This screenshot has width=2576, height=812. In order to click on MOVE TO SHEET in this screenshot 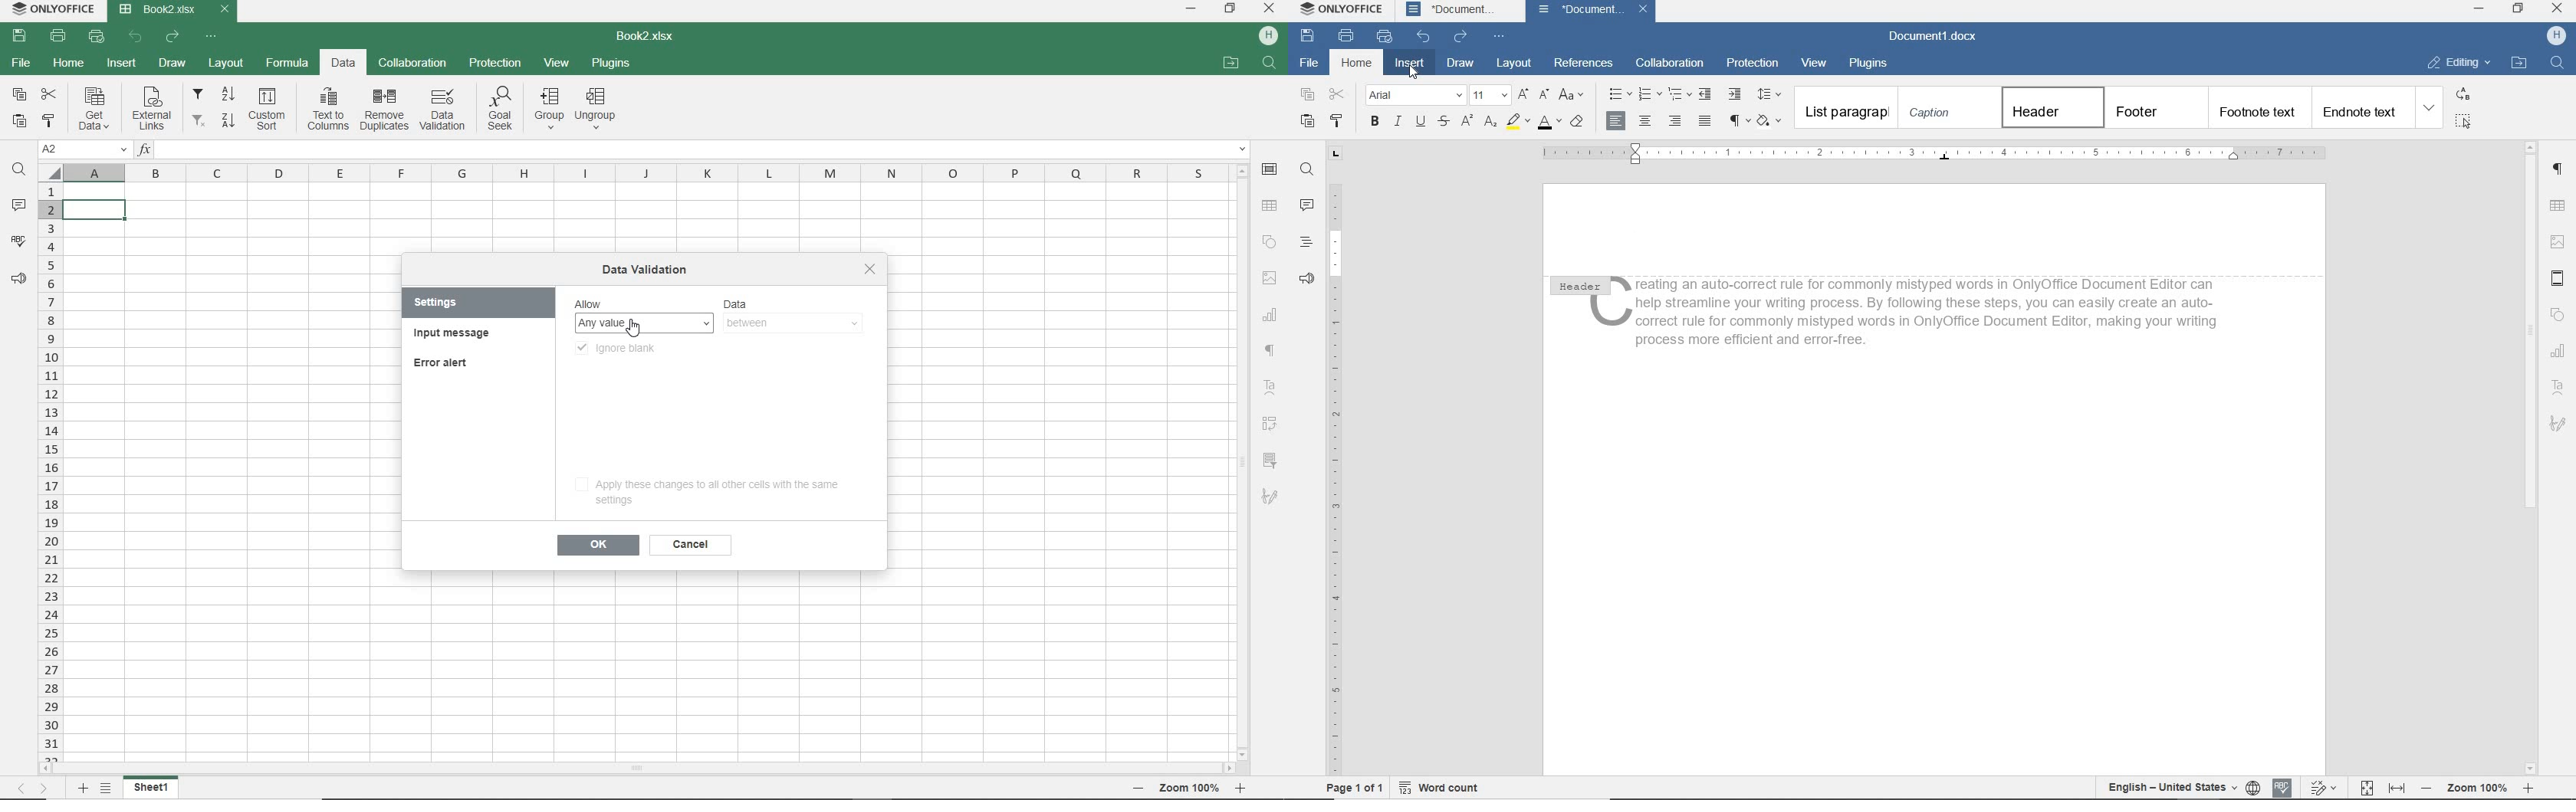, I will do `click(30, 790)`.